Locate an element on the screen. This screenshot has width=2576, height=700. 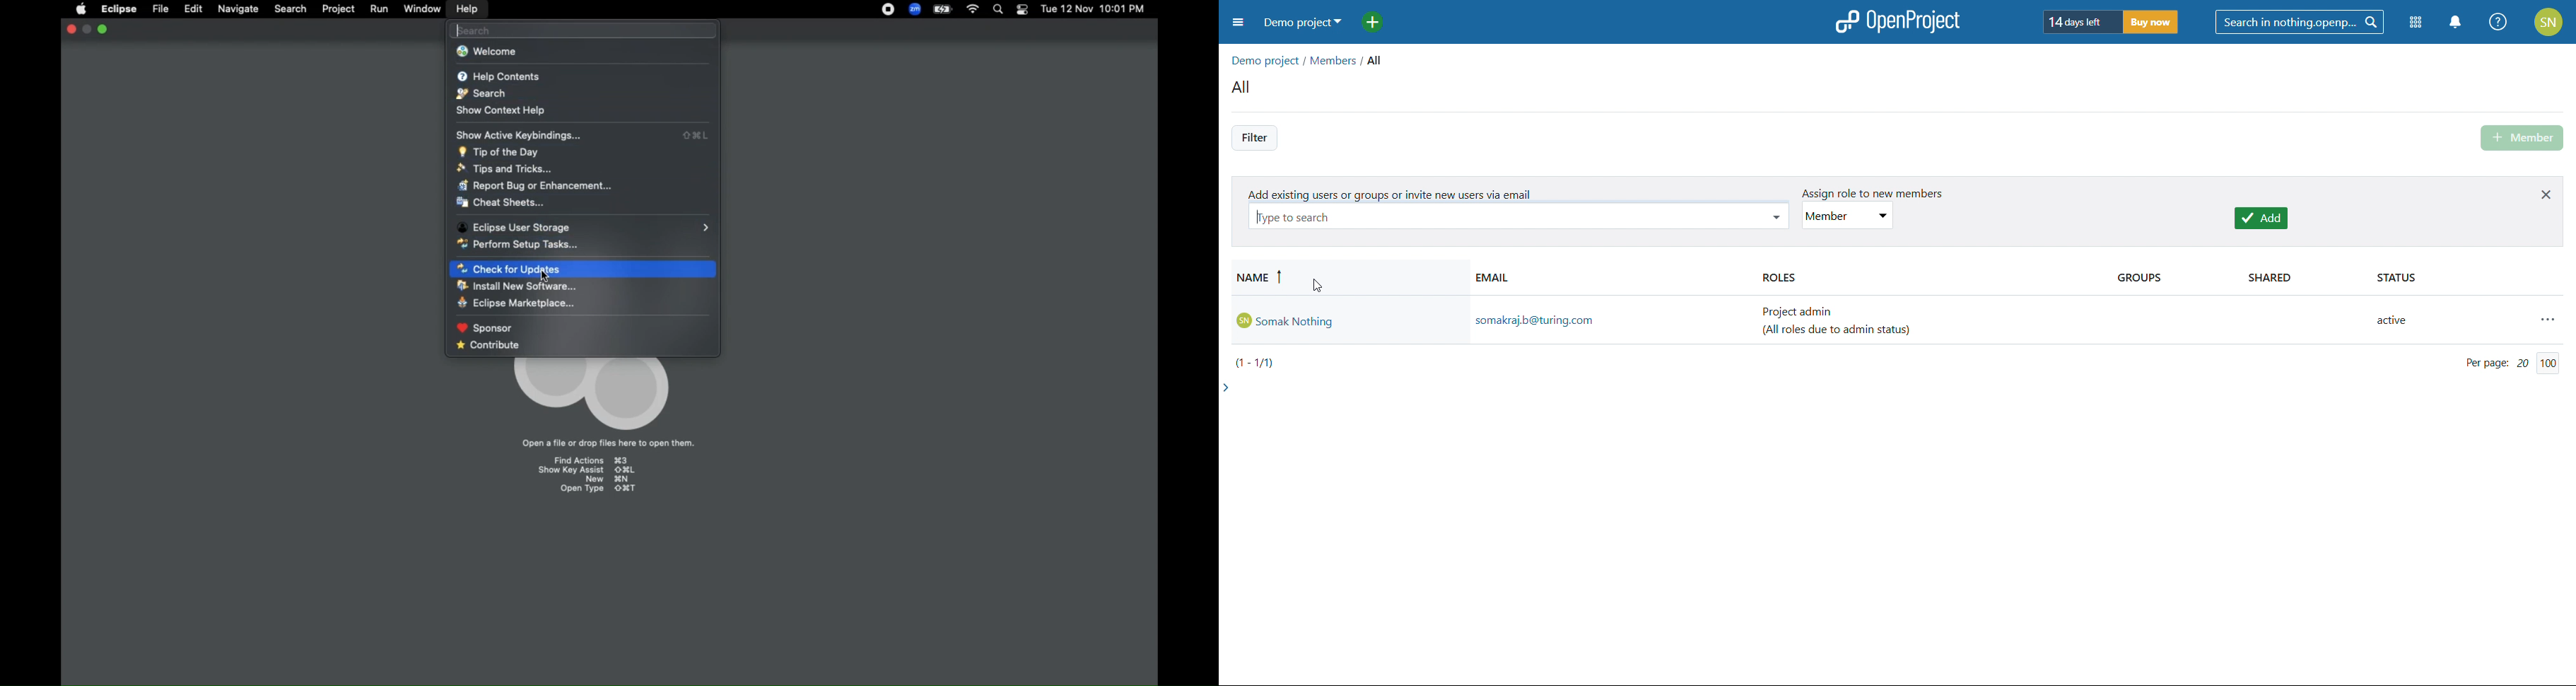
Eclipse is located at coordinates (119, 10).